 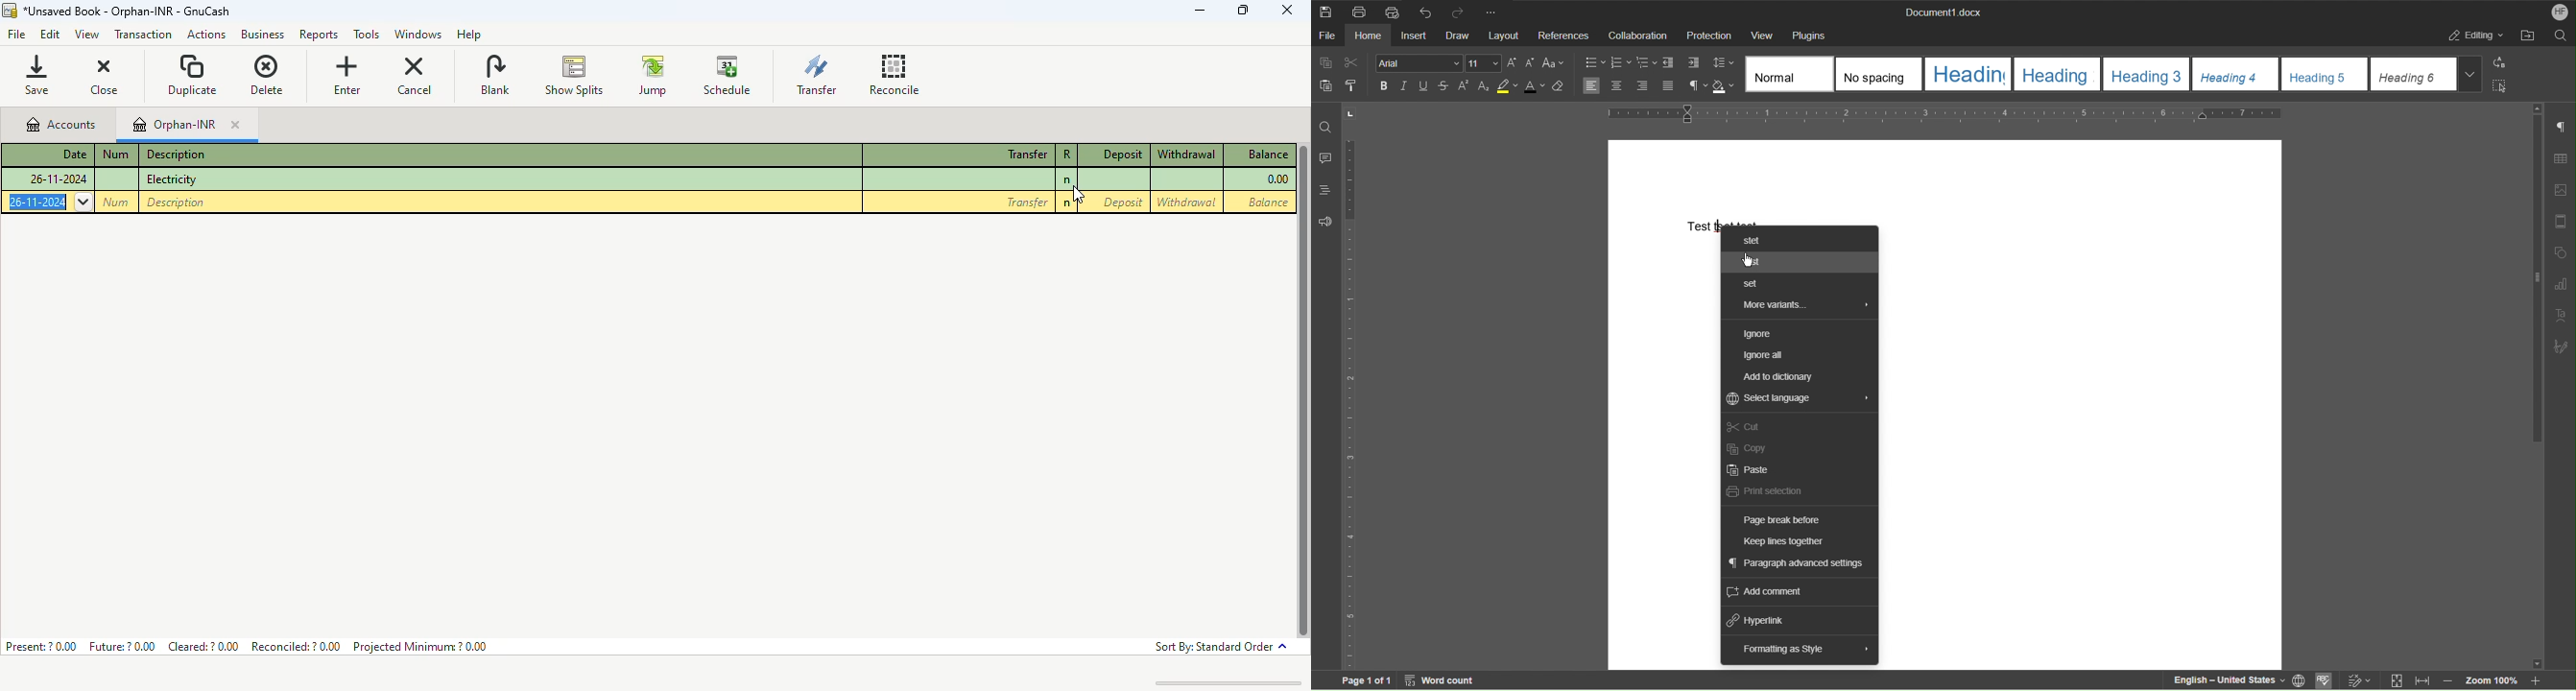 I want to click on Home, so click(x=1371, y=35).